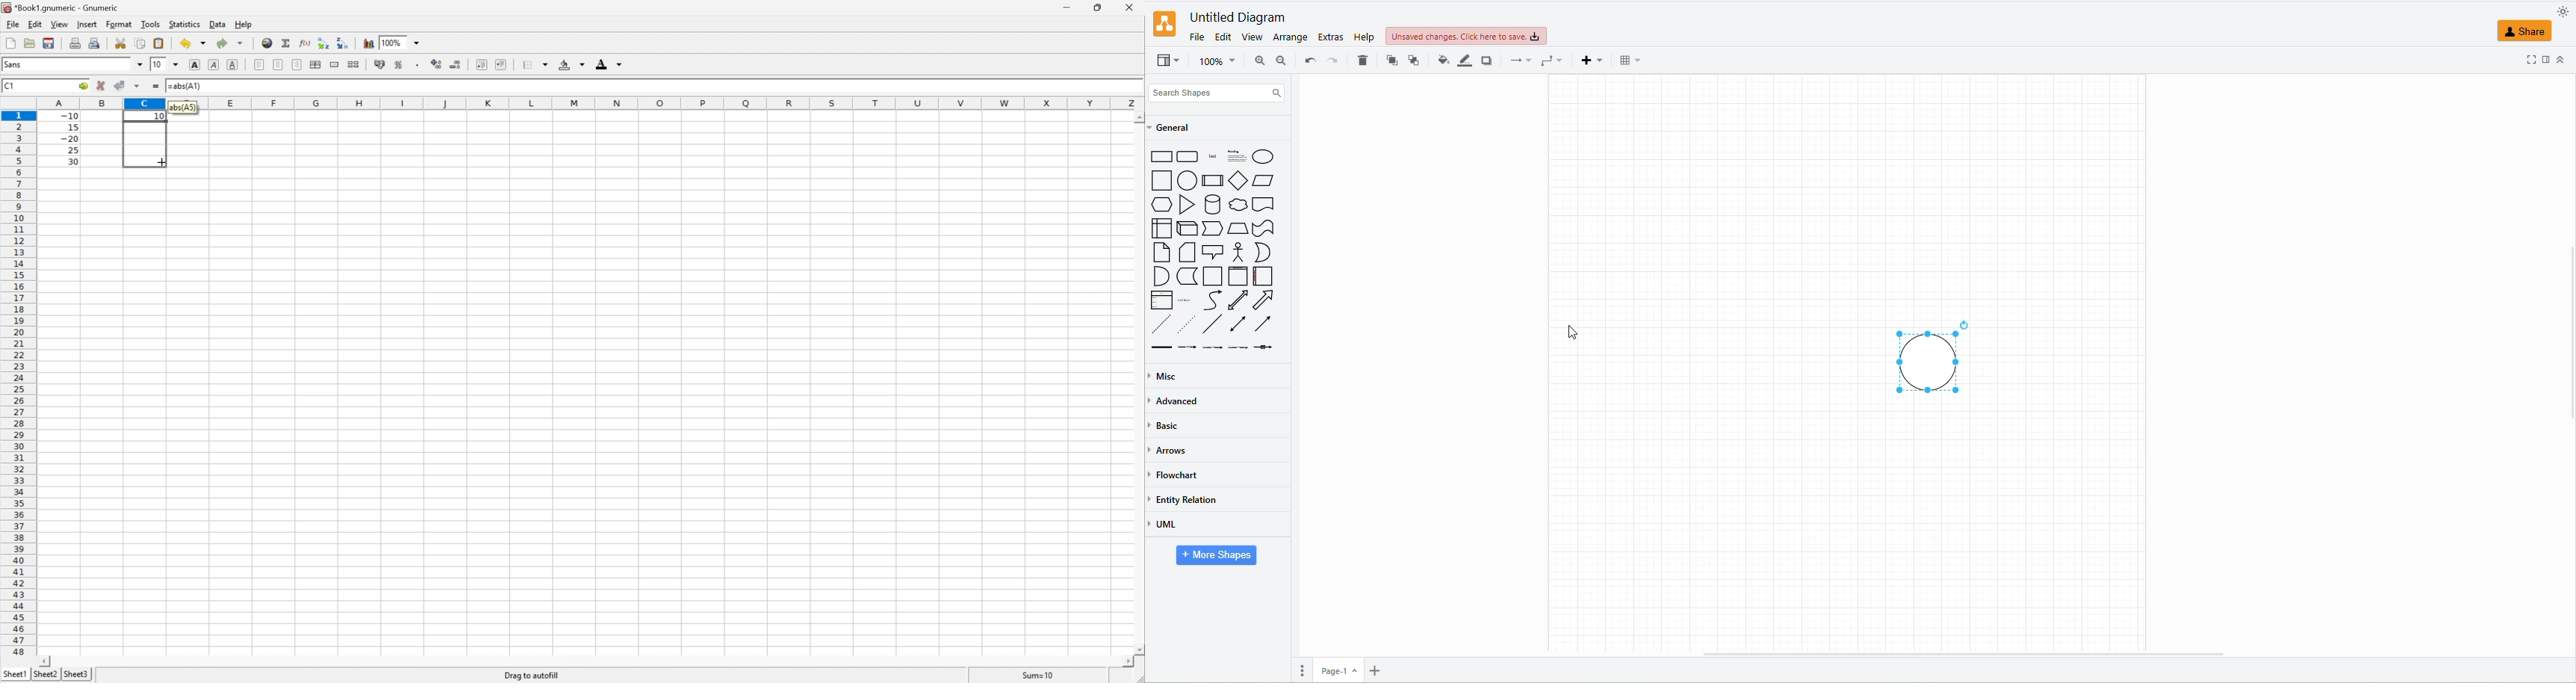 The height and width of the screenshot is (700, 2576). I want to click on CONNECTION, so click(1518, 63).